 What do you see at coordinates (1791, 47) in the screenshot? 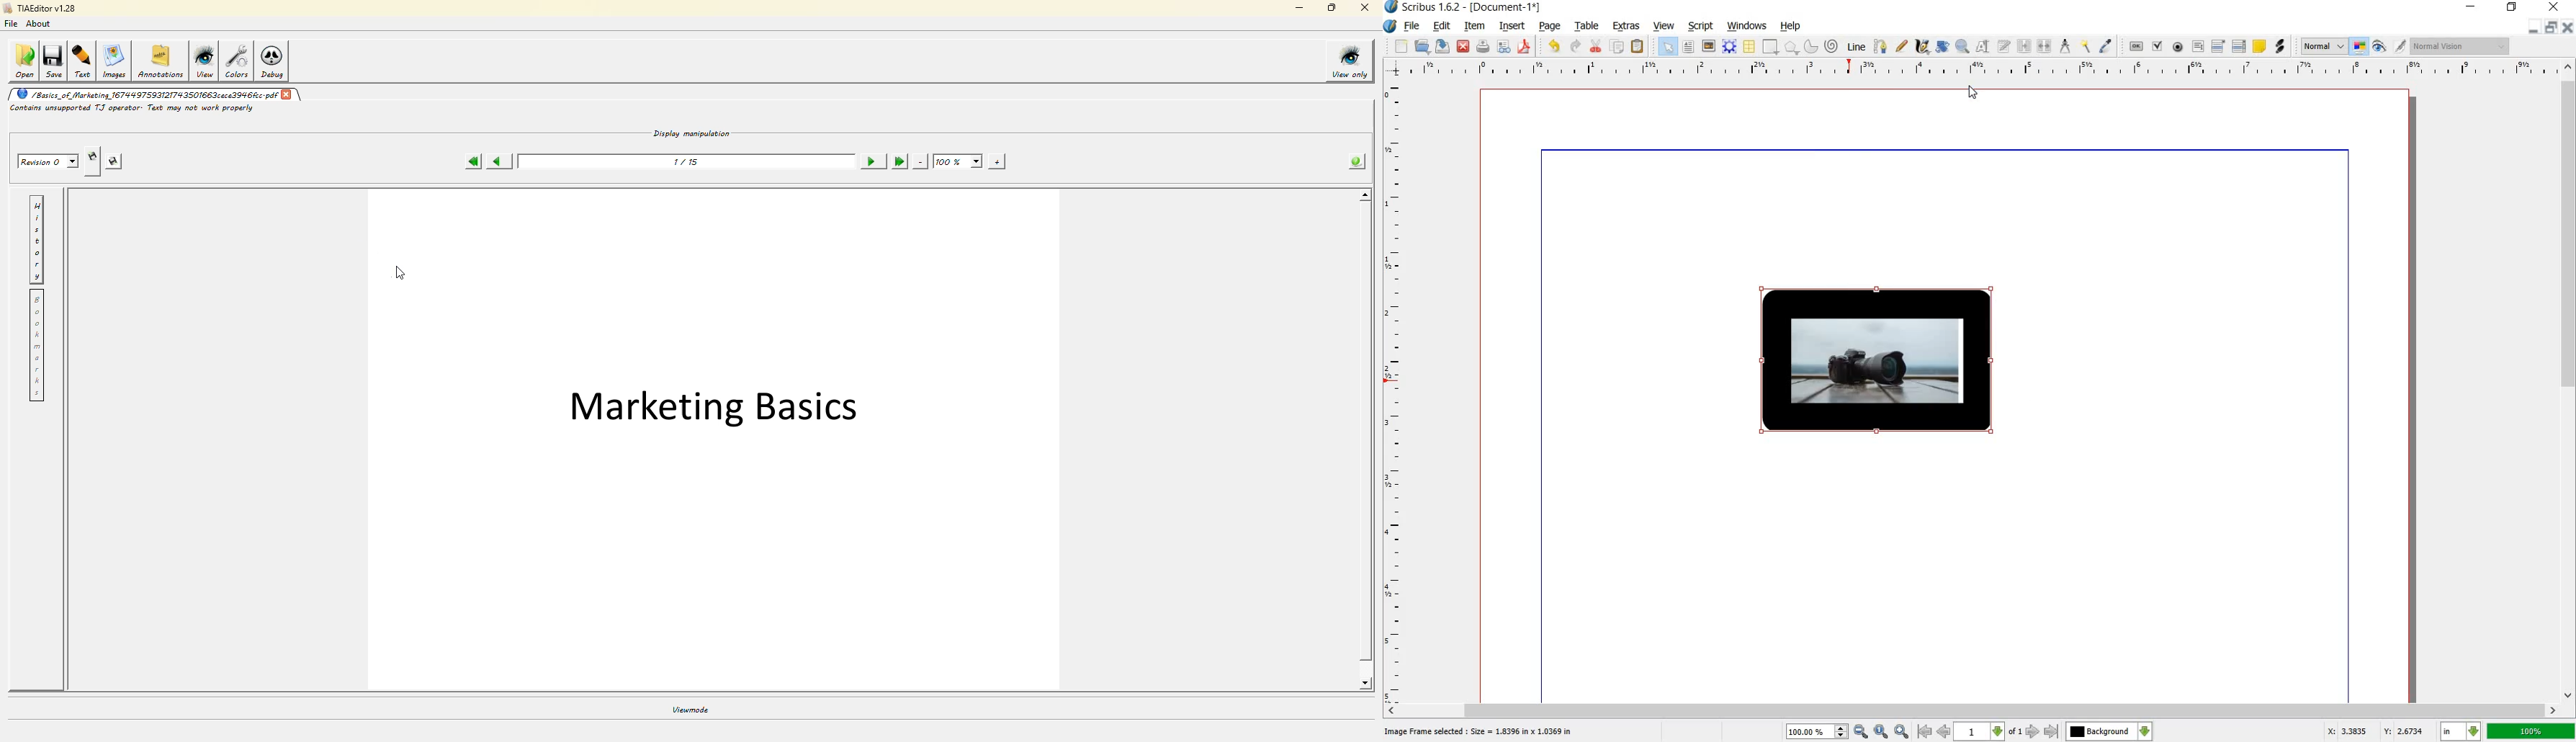
I see `polygon` at bounding box center [1791, 47].